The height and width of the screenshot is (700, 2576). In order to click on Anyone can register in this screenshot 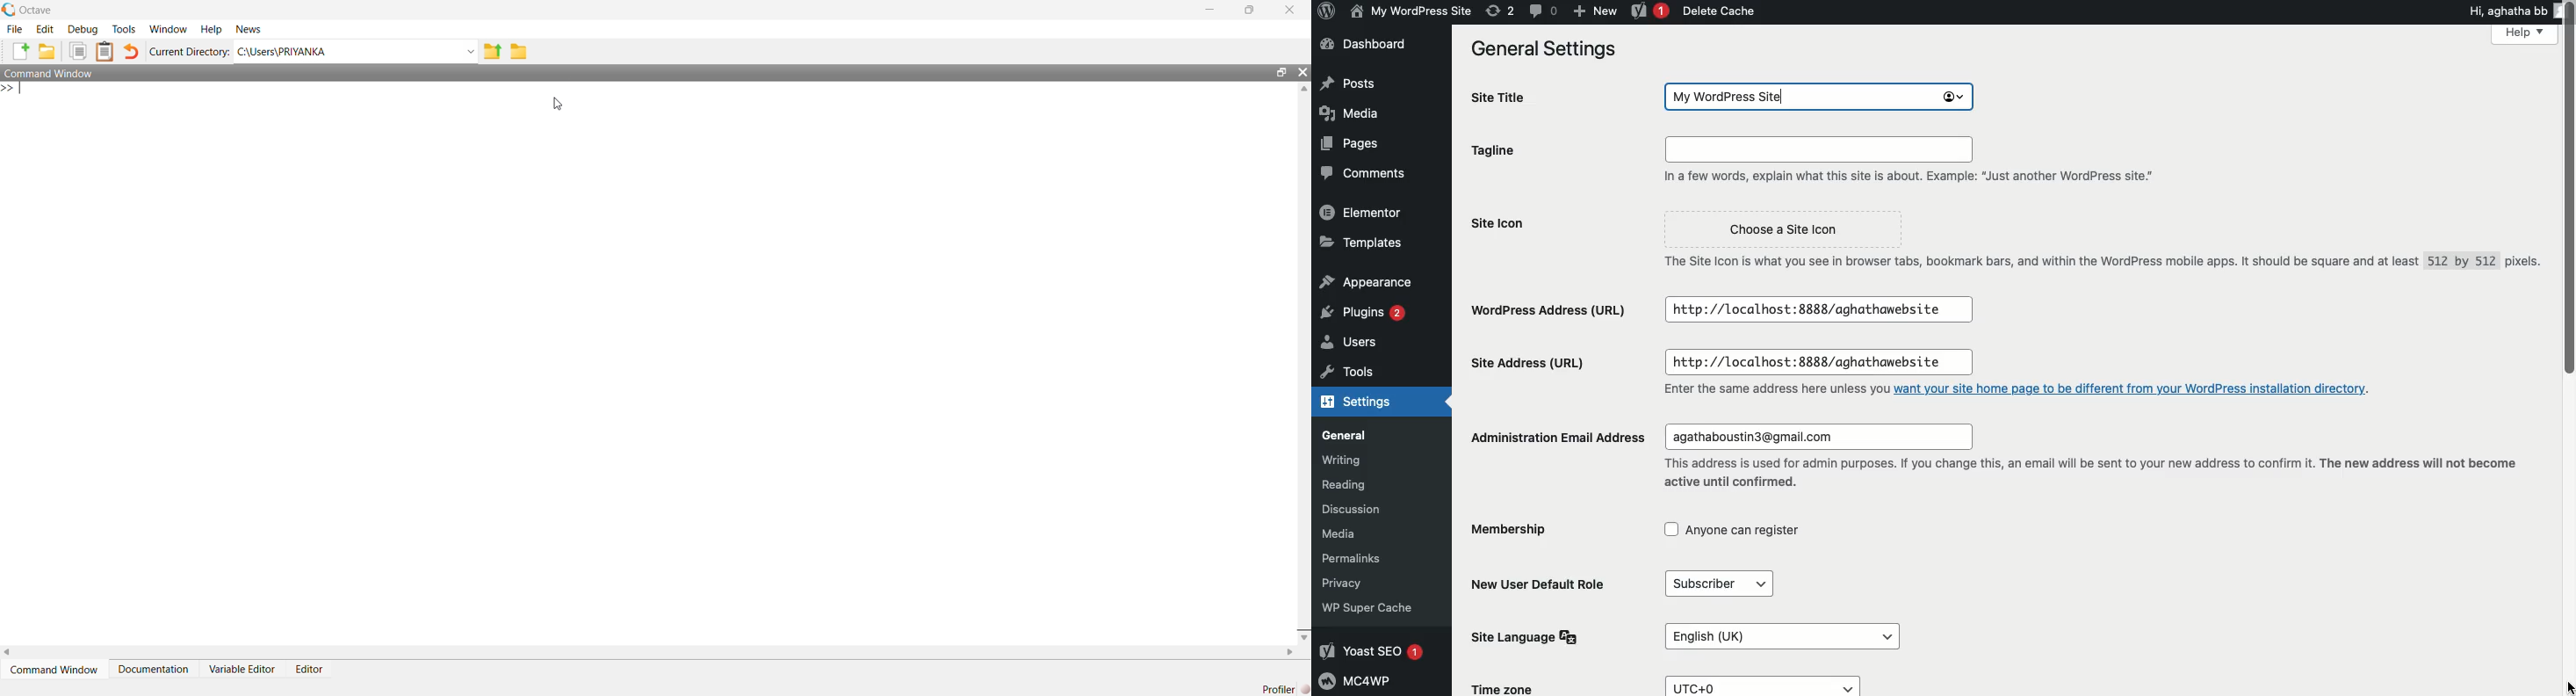, I will do `click(1734, 531)`.